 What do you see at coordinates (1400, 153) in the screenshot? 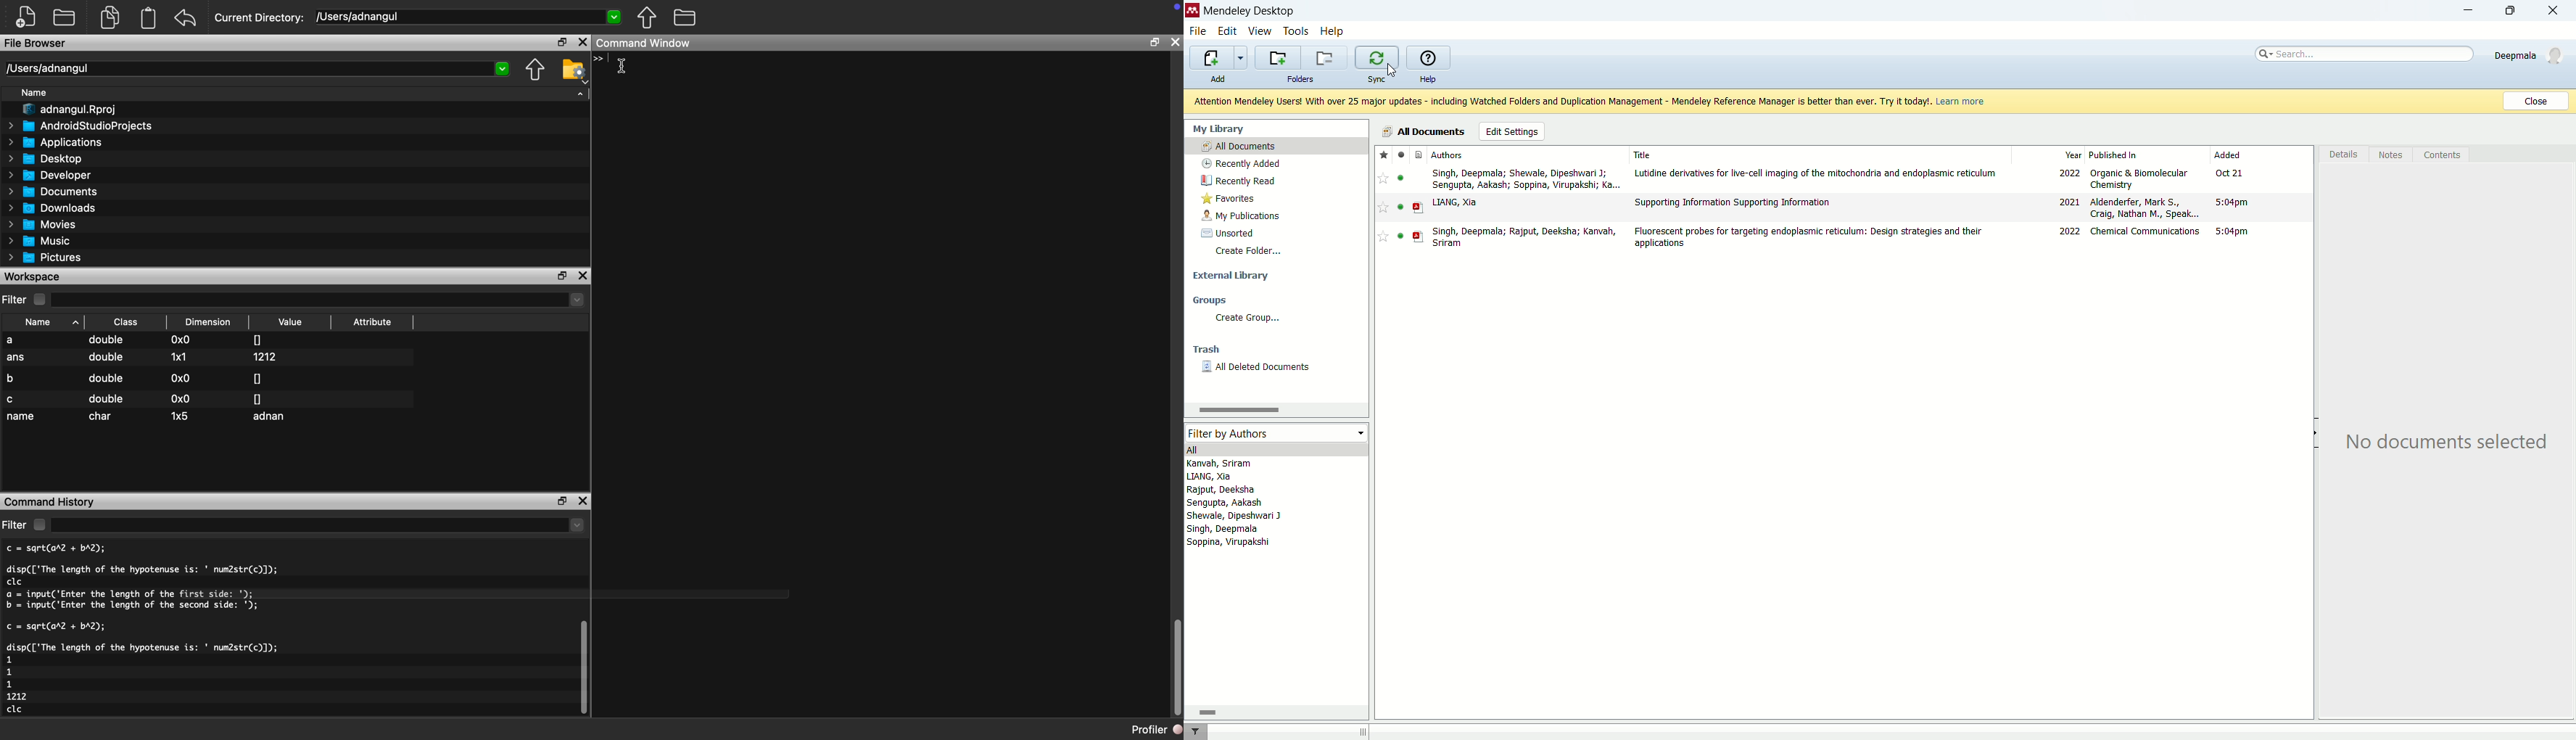
I see `Indicates file is read` at bounding box center [1400, 153].